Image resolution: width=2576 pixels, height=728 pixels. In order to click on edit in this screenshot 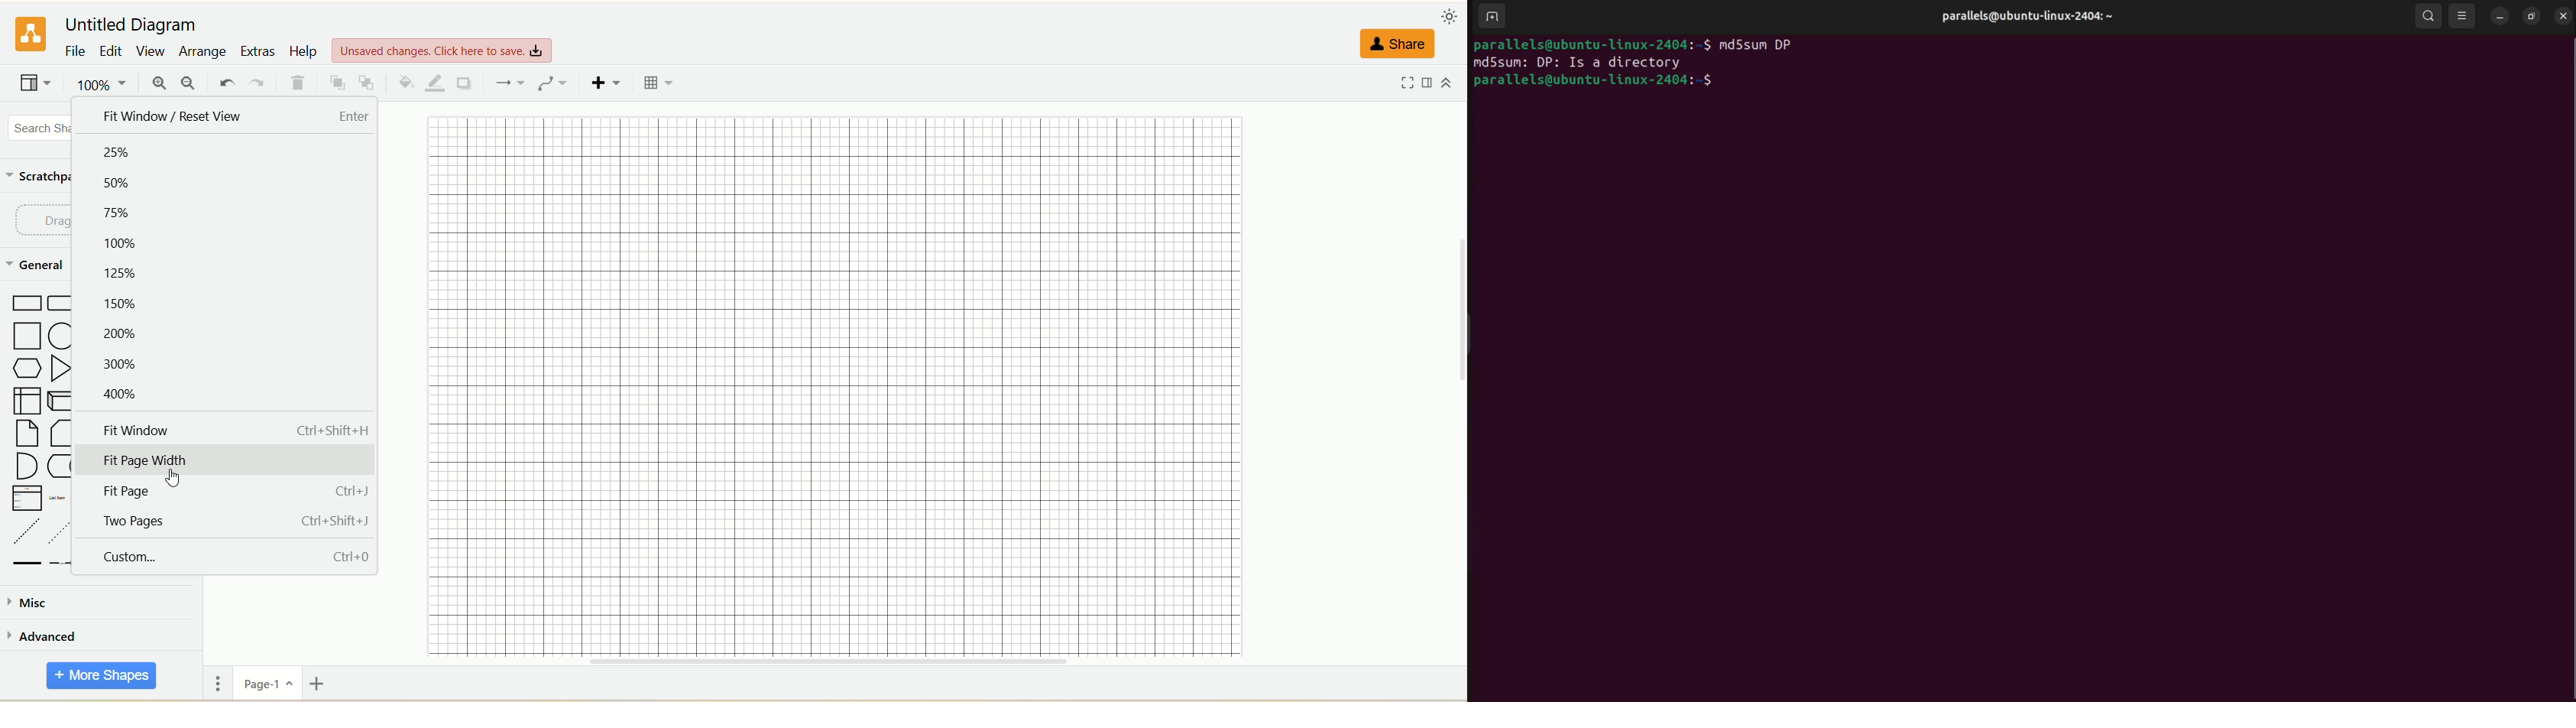, I will do `click(112, 50)`.